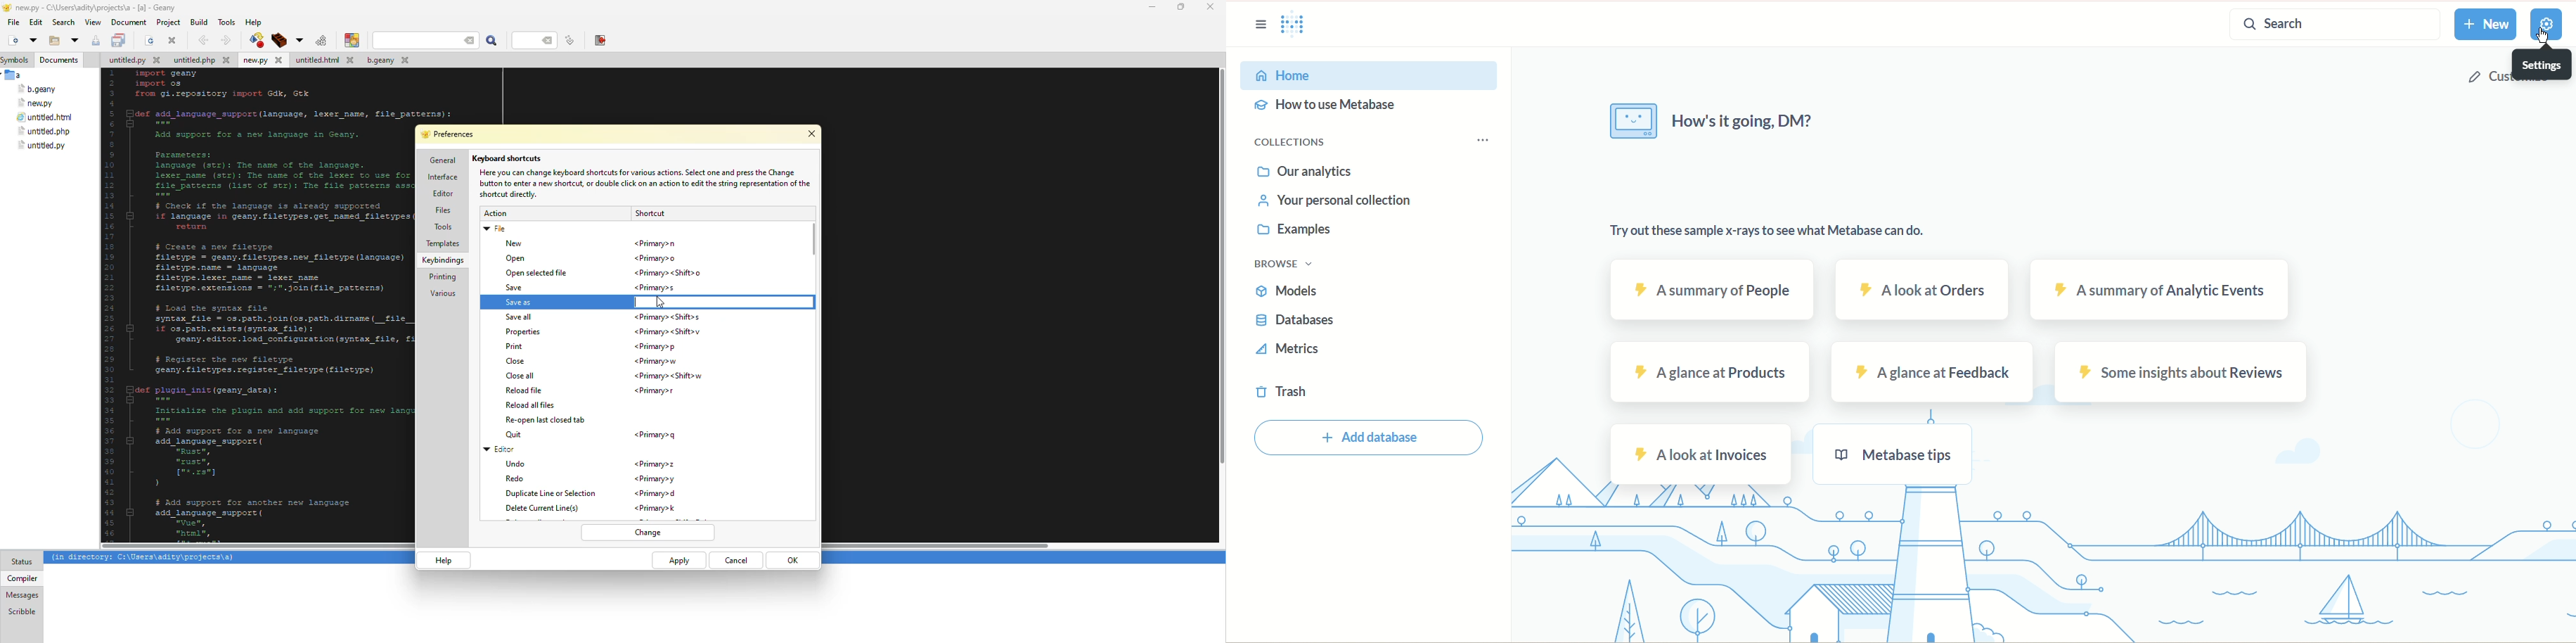  Describe the element at coordinates (516, 361) in the screenshot. I see `close` at that location.